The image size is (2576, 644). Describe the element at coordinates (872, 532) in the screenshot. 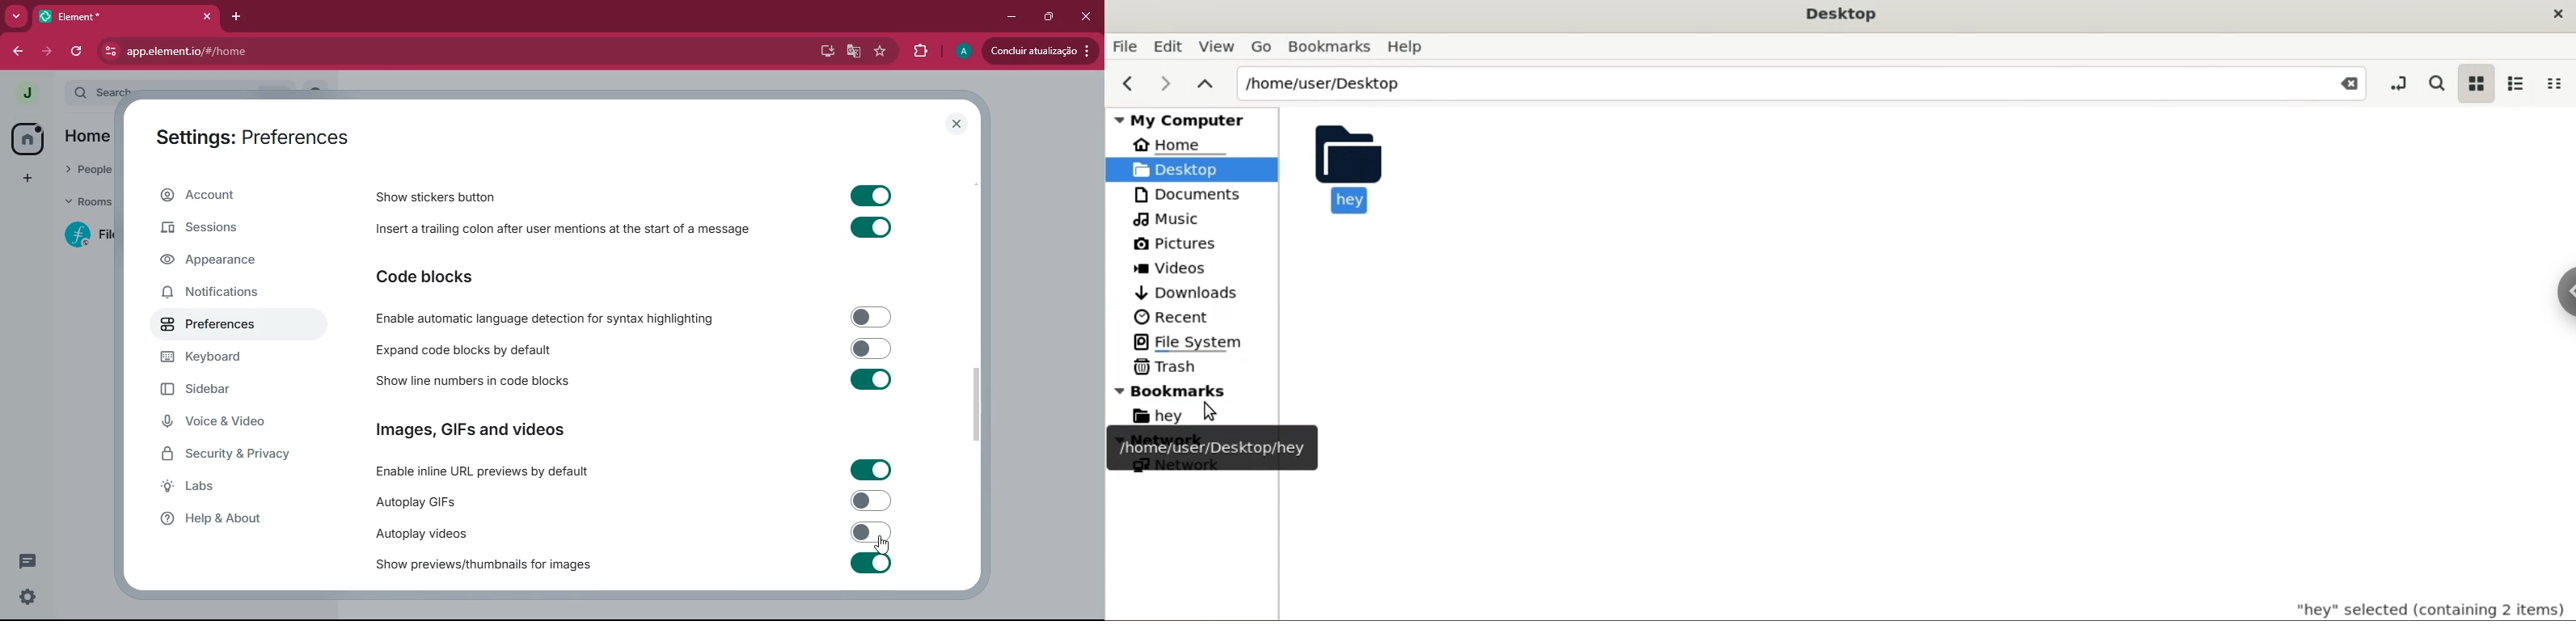

I see `` at that location.